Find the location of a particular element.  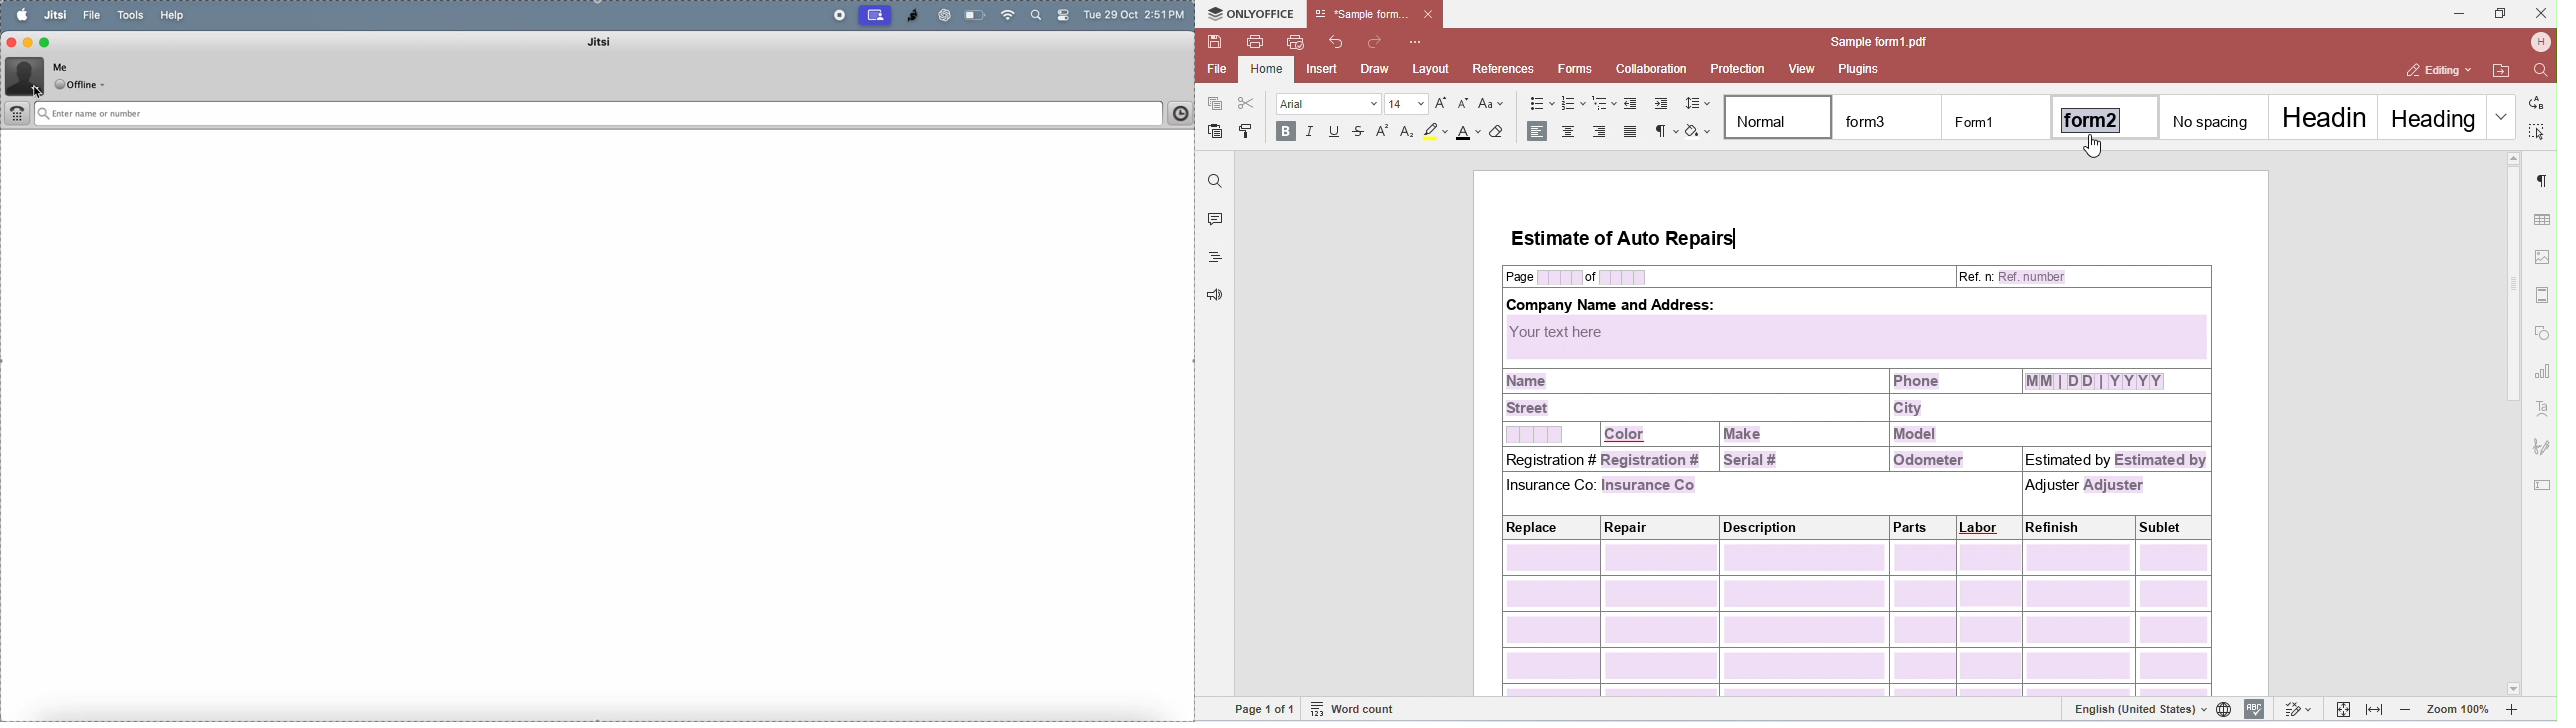

cast is located at coordinates (876, 15).